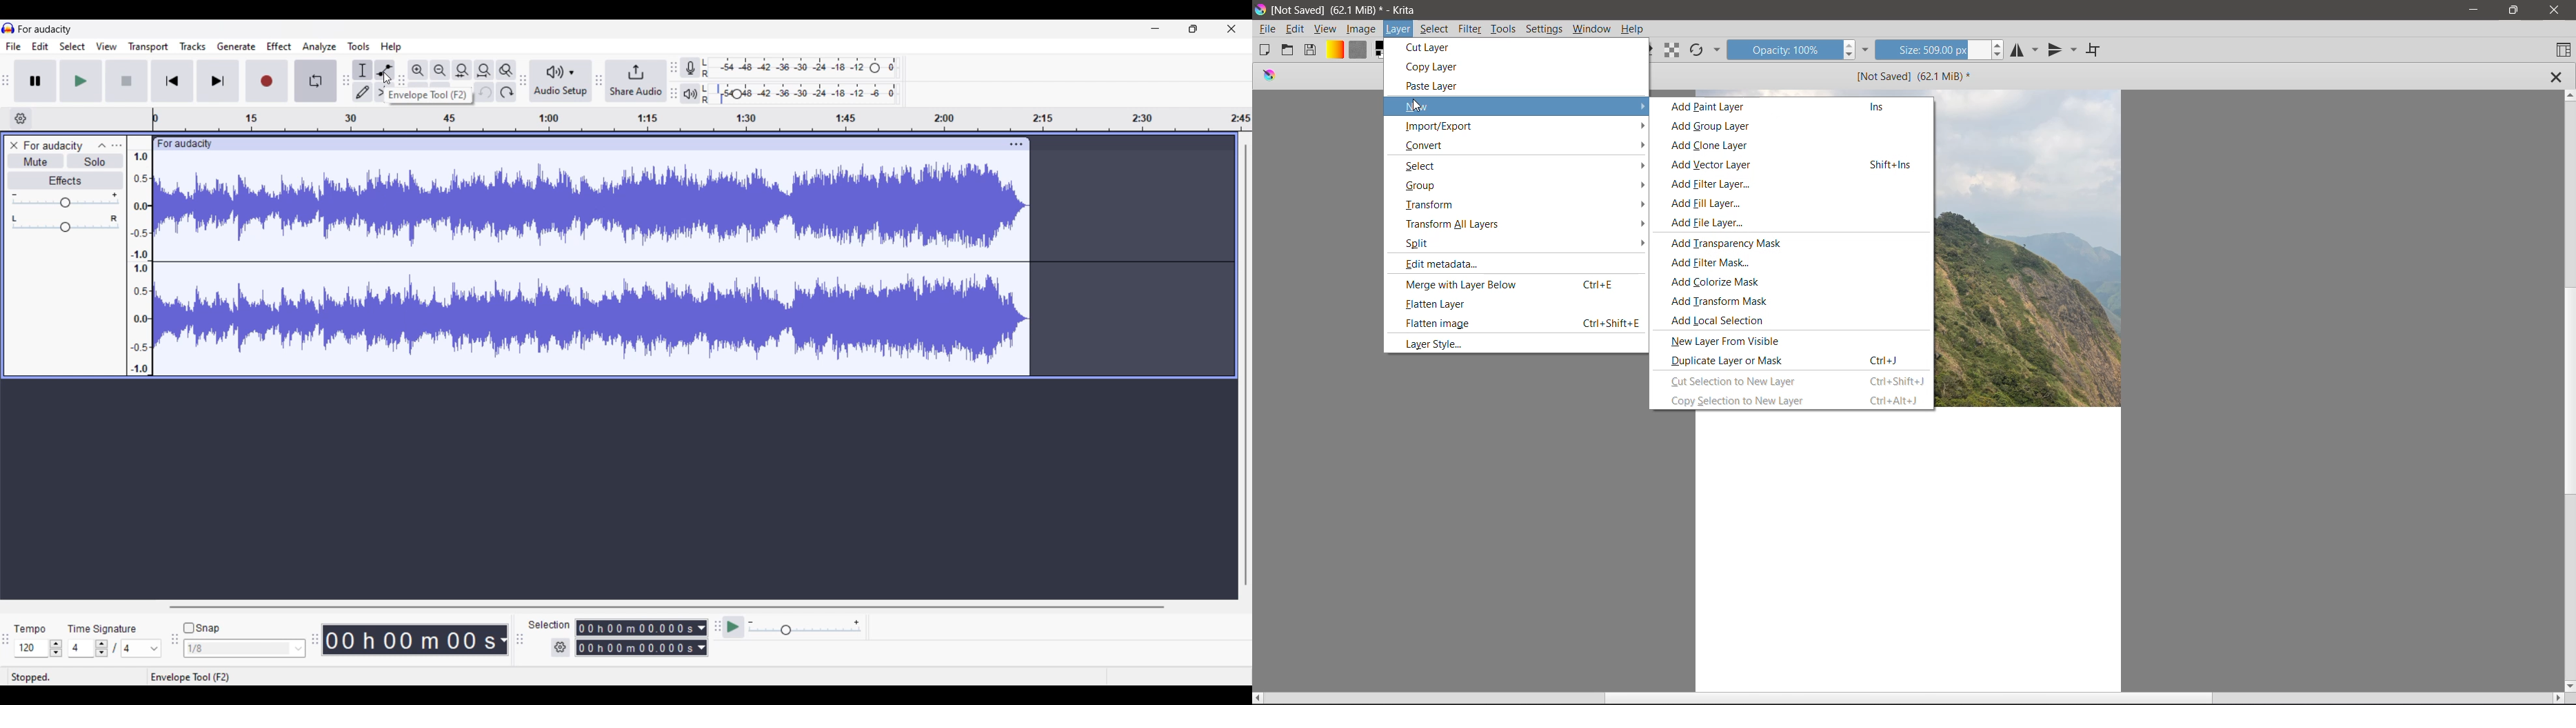 Image resolution: width=2576 pixels, height=728 pixels. Describe the element at coordinates (1544, 28) in the screenshot. I see `Settings` at that location.